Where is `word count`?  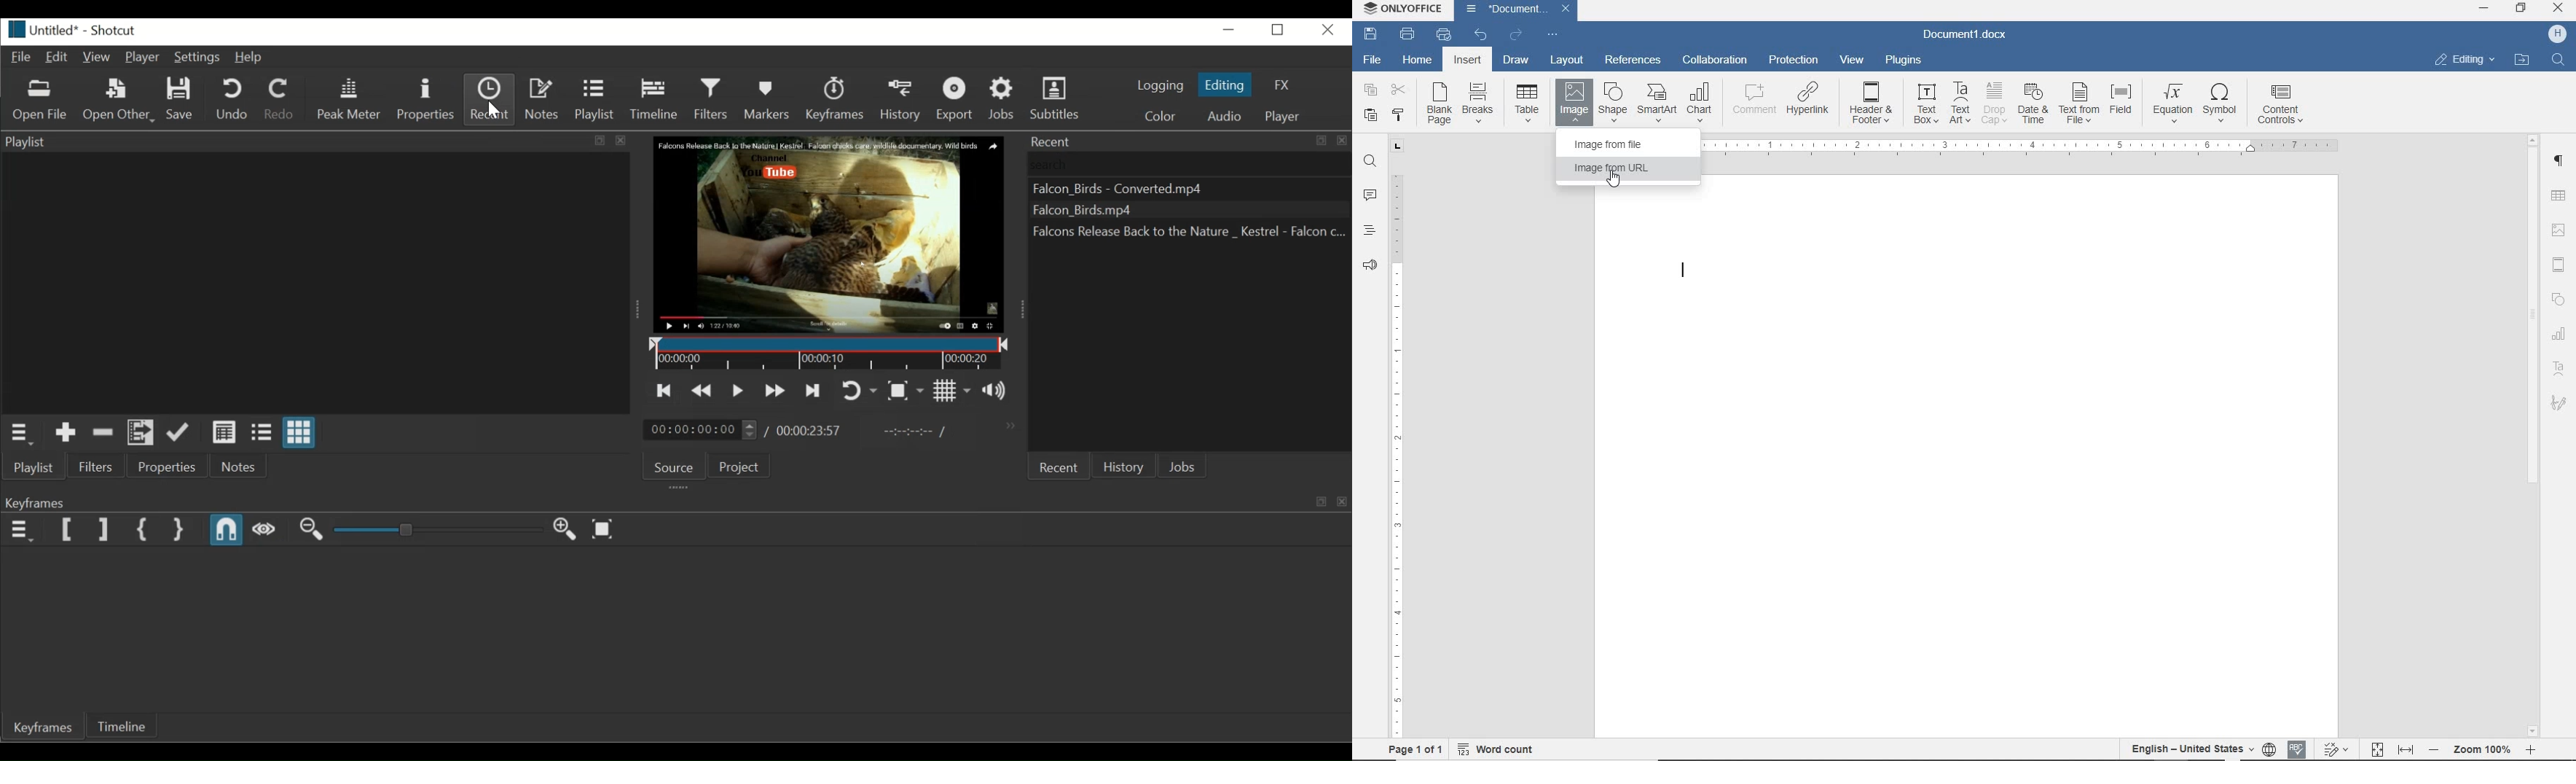
word count is located at coordinates (1500, 750).